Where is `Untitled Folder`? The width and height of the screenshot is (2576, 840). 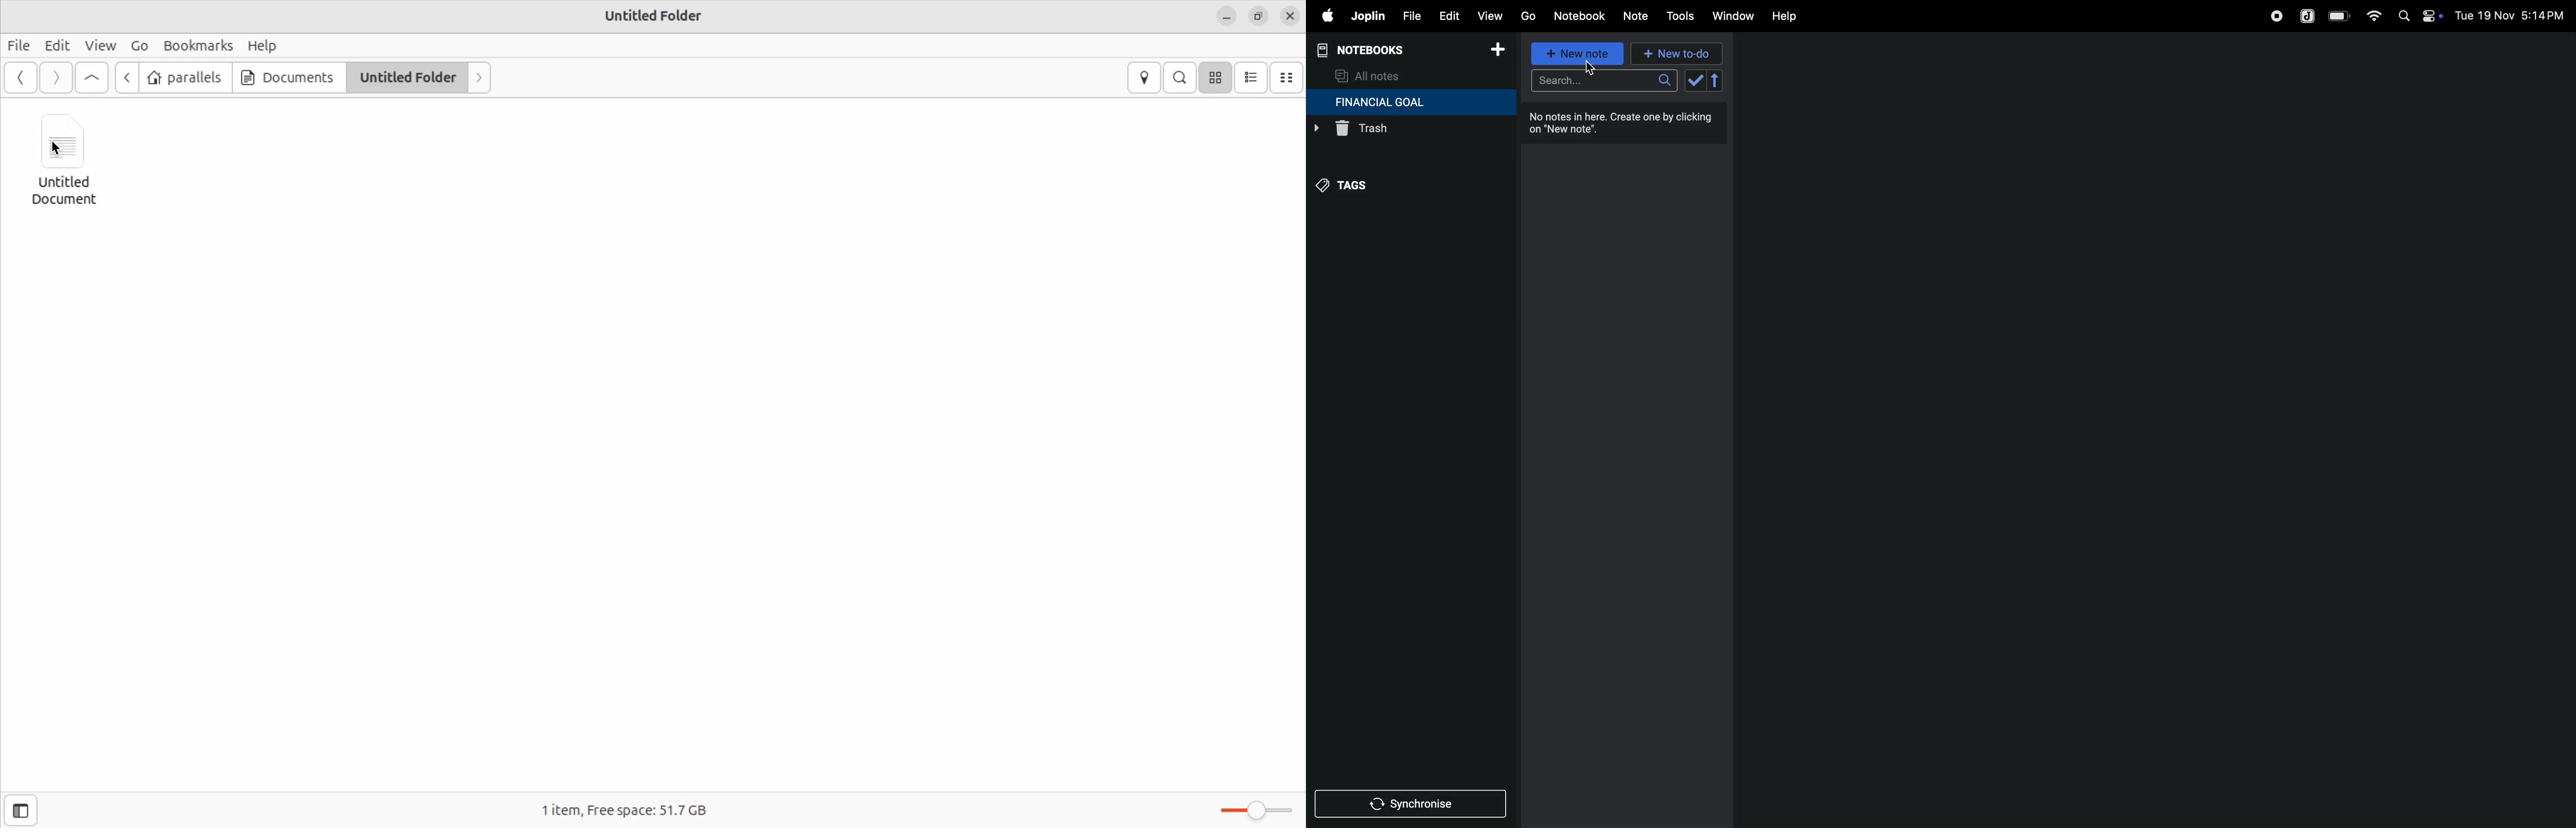 Untitled Folder is located at coordinates (655, 15).